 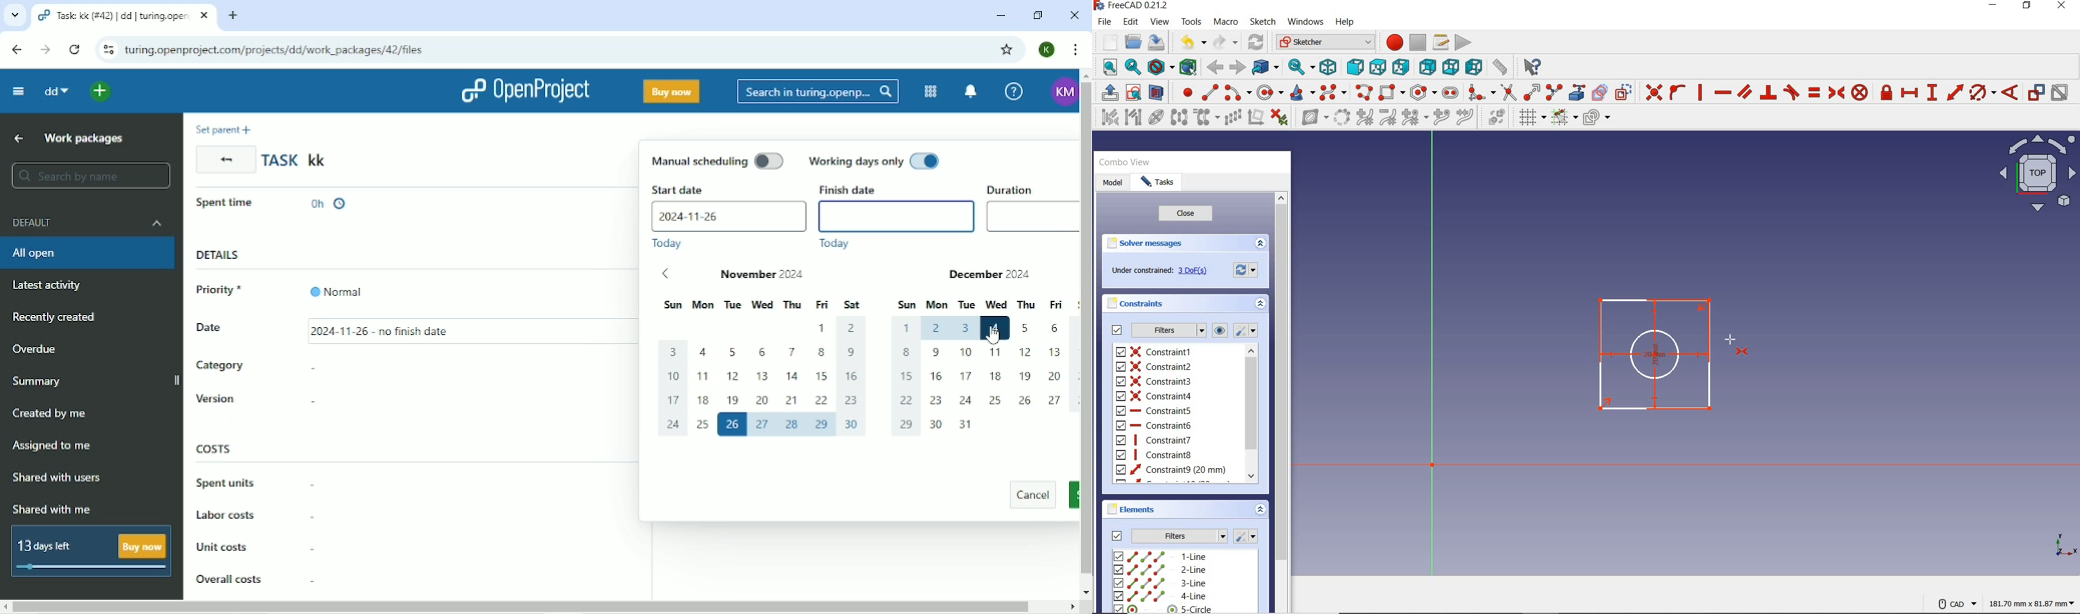 What do you see at coordinates (1531, 91) in the screenshot?
I see `extend edge` at bounding box center [1531, 91].